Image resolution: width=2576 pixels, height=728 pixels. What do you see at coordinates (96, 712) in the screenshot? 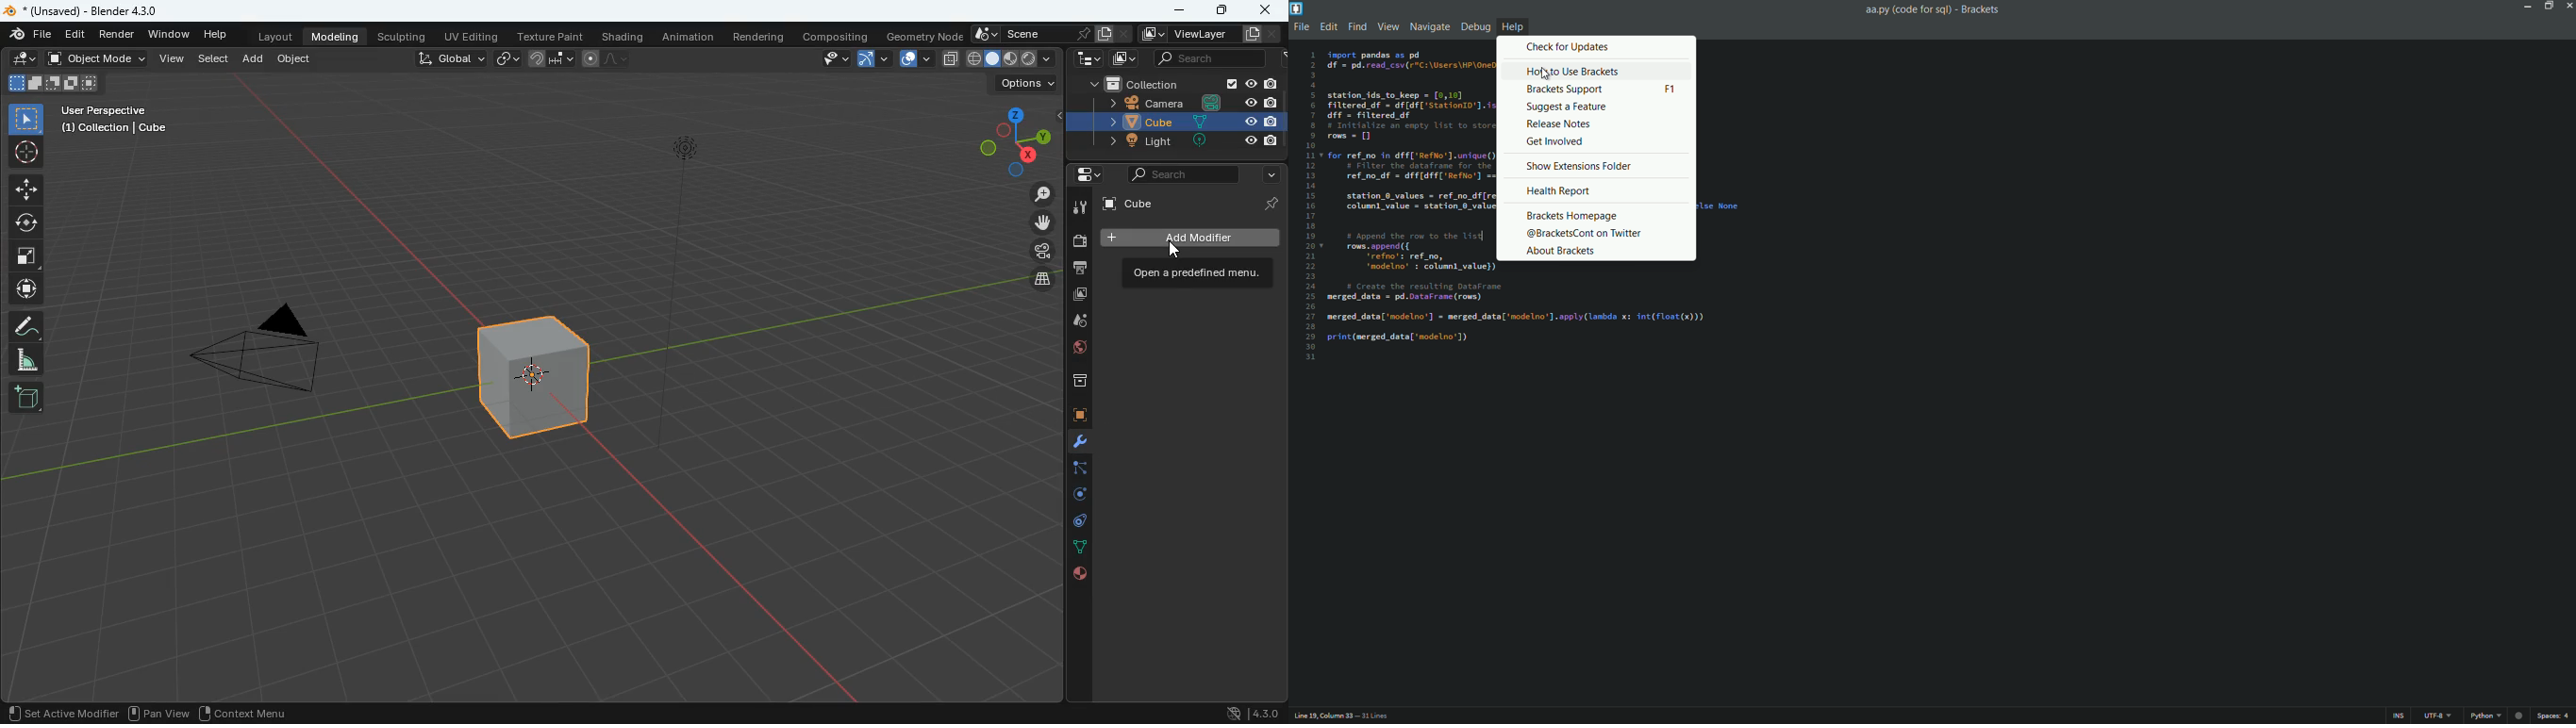
I see `modifier` at bounding box center [96, 712].